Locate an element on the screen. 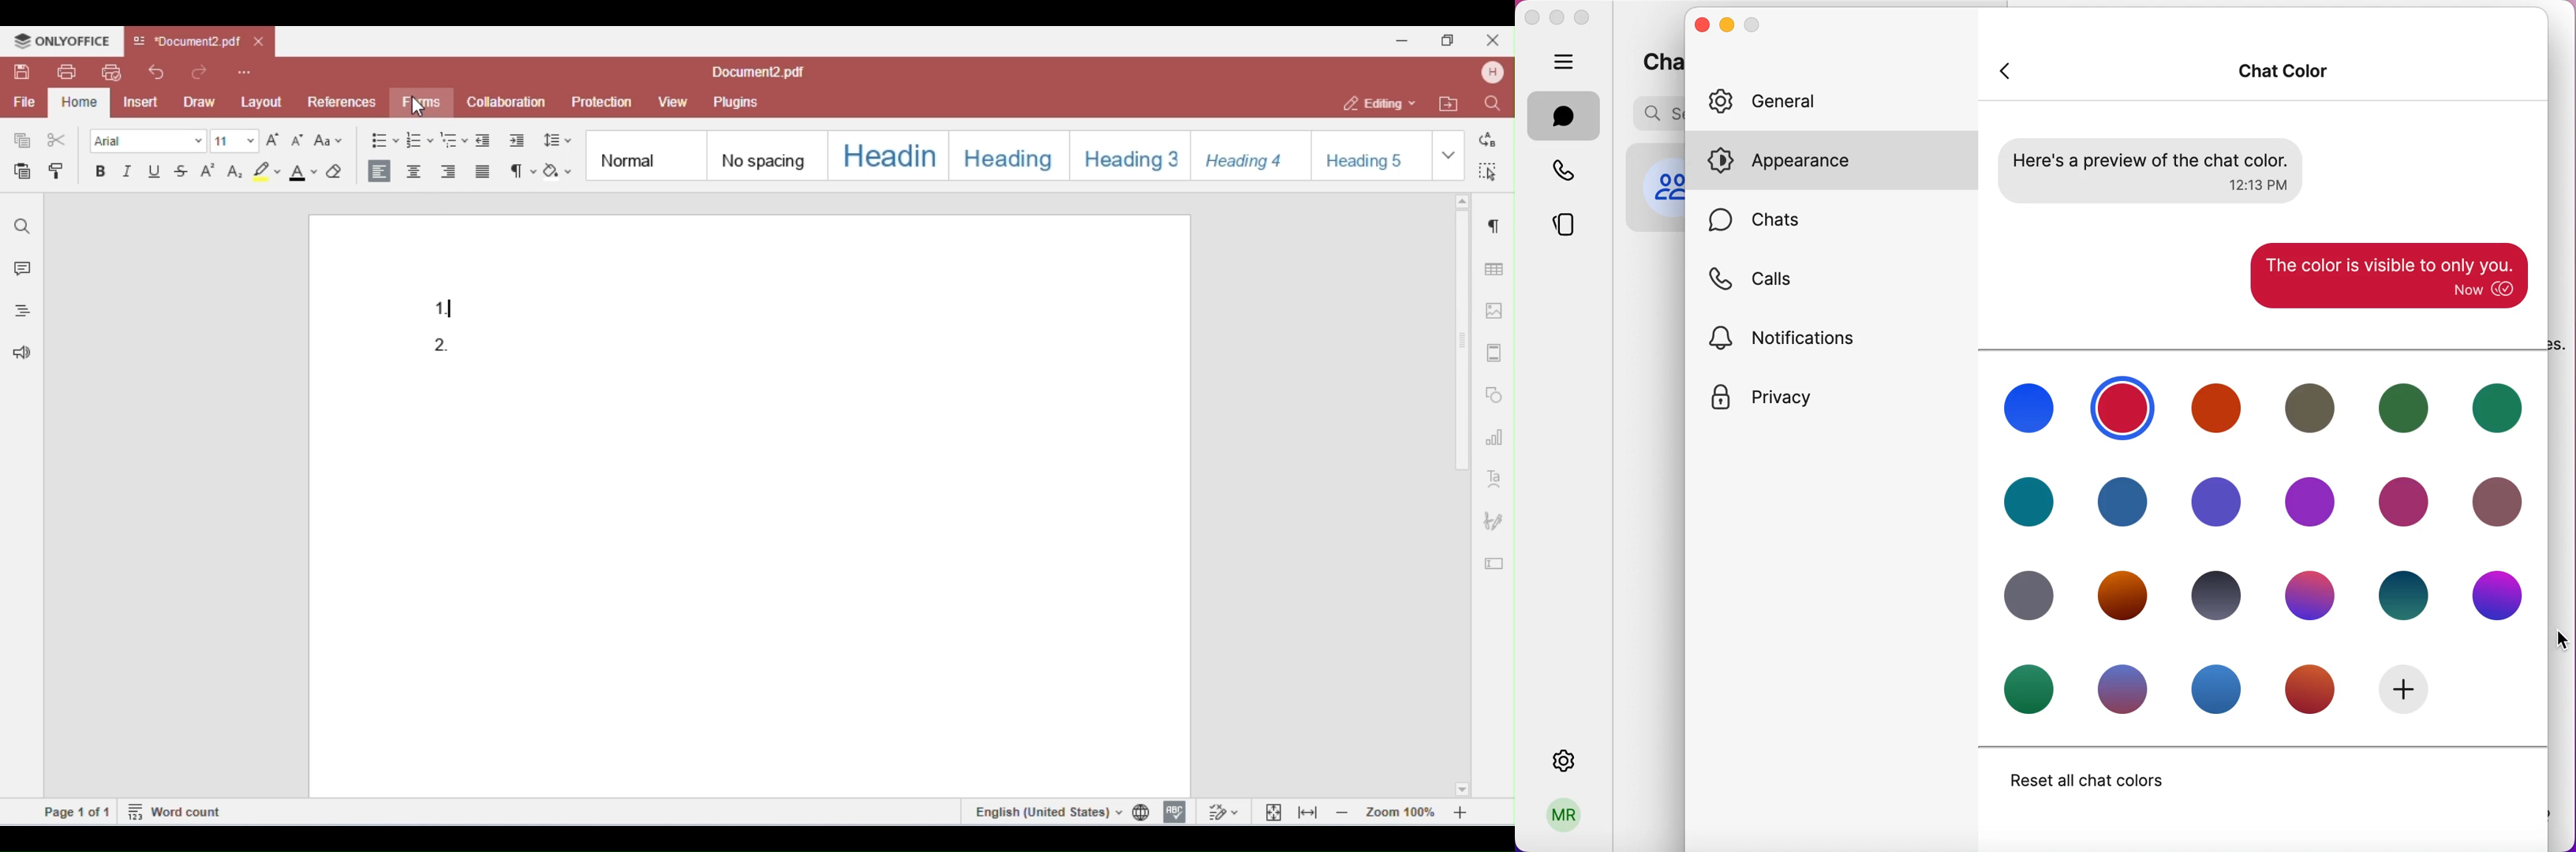  profile picture is located at coordinates (1662, 186).